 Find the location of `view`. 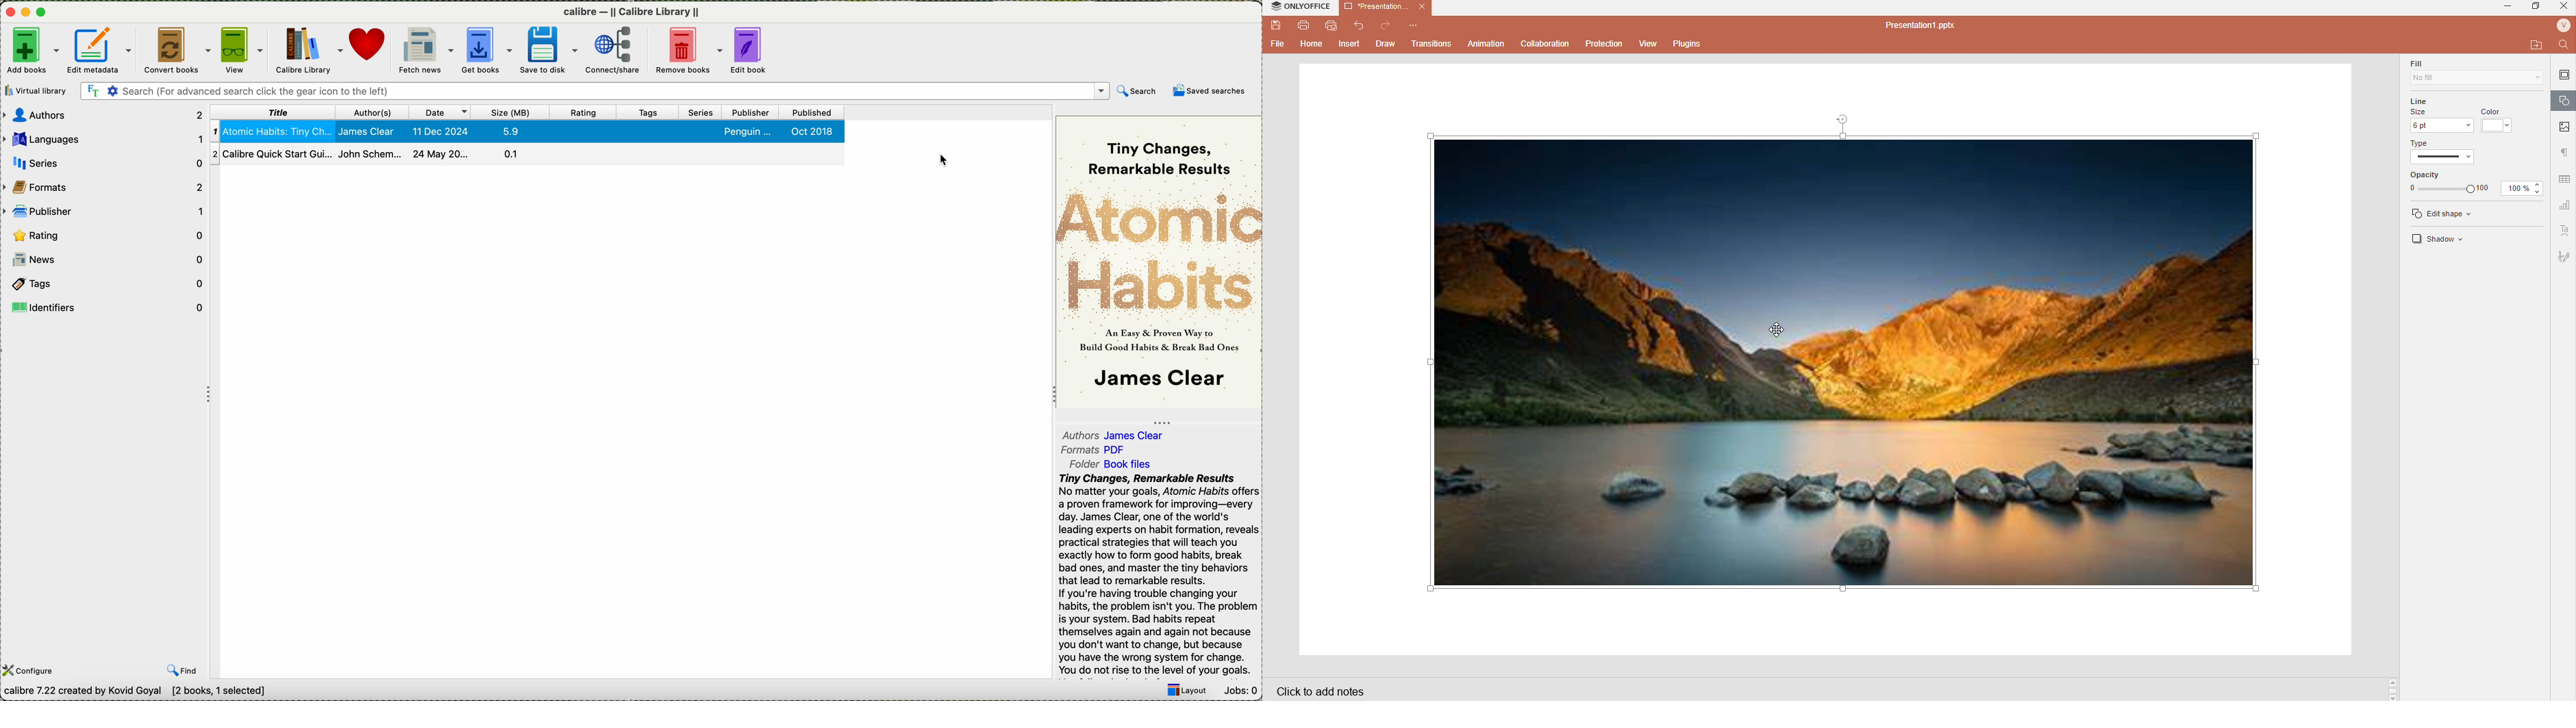

view is located at coordinates (241, 51).